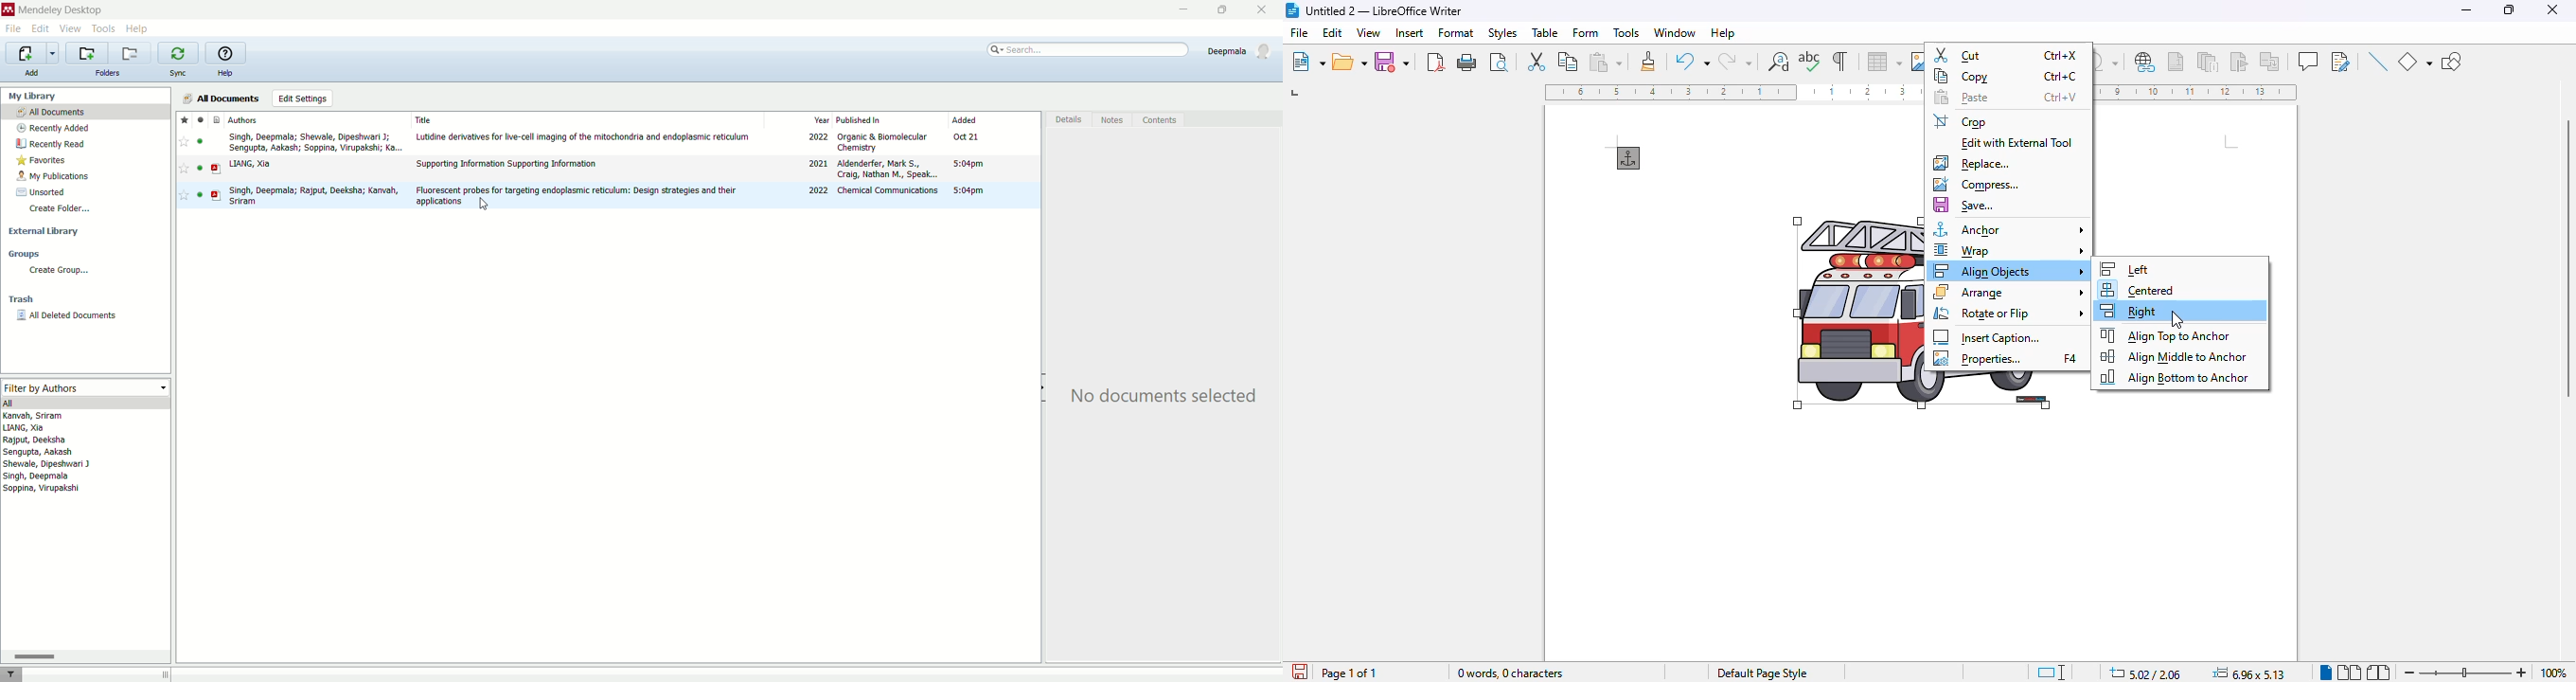 Image resolution: width=2576 pixels, height=700 pixels. I want to click on form, so click(1587, 32).